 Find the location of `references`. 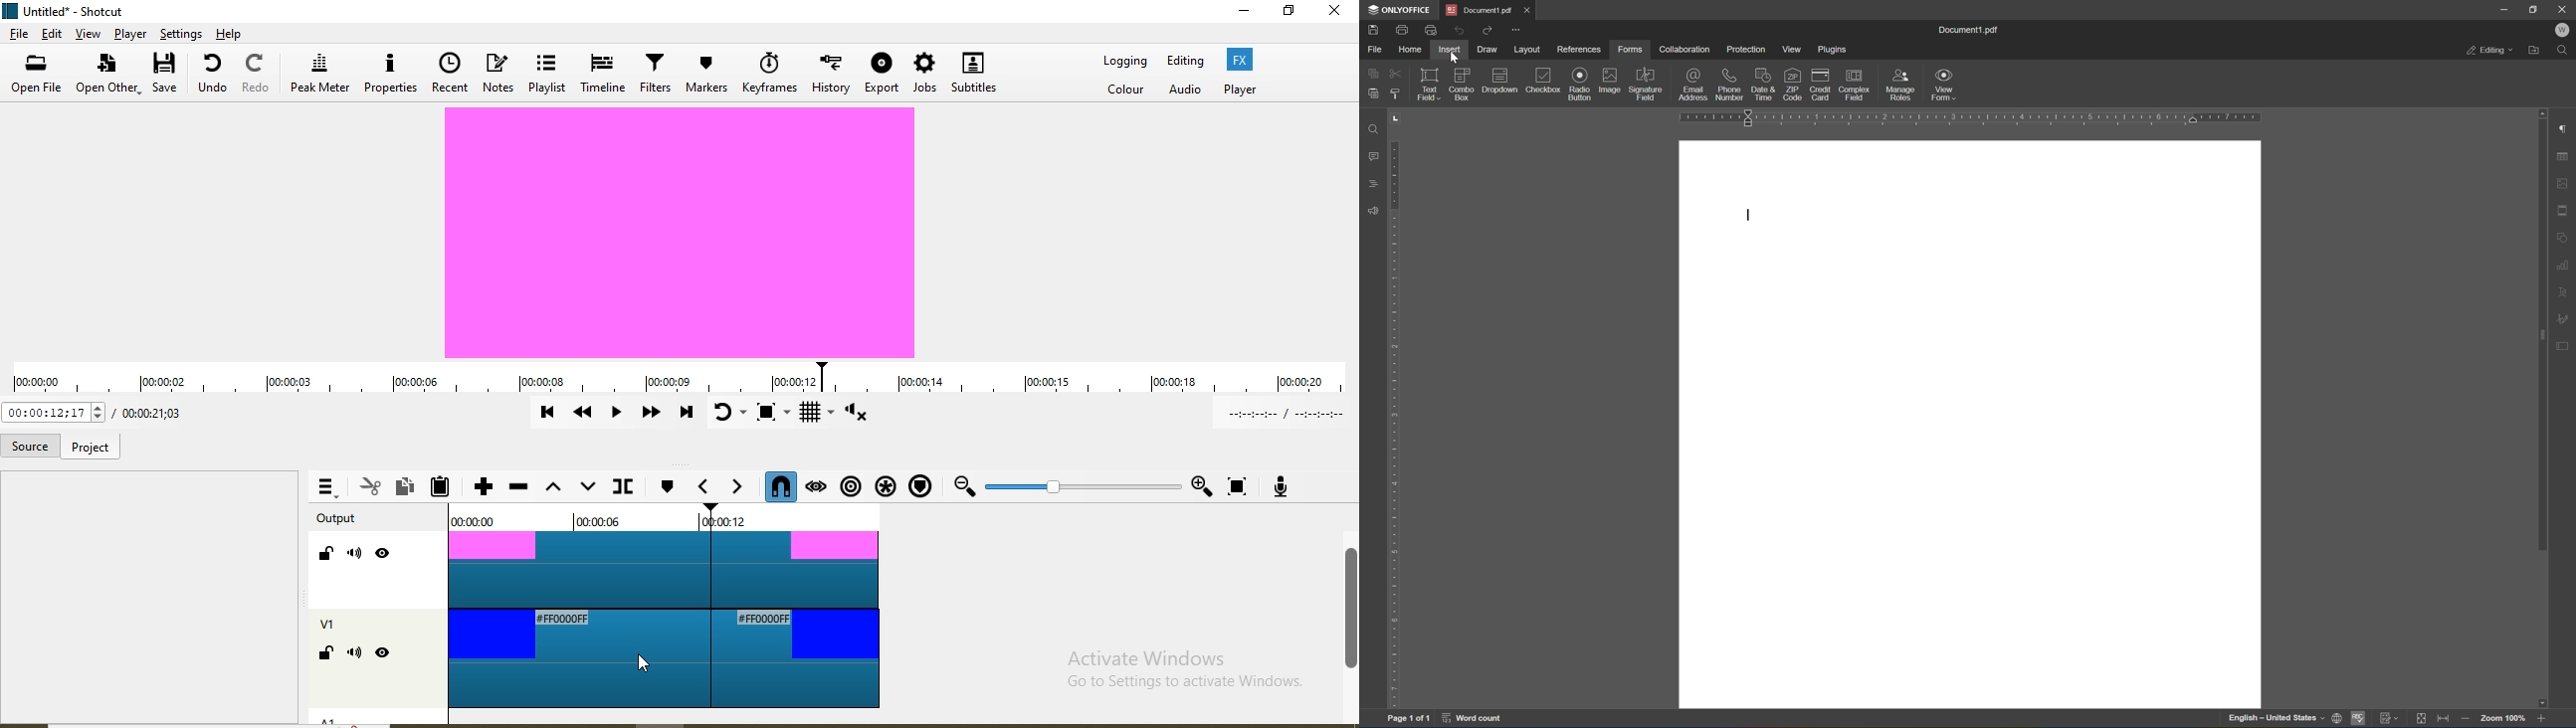

references is located at coordinates (1577, 51).